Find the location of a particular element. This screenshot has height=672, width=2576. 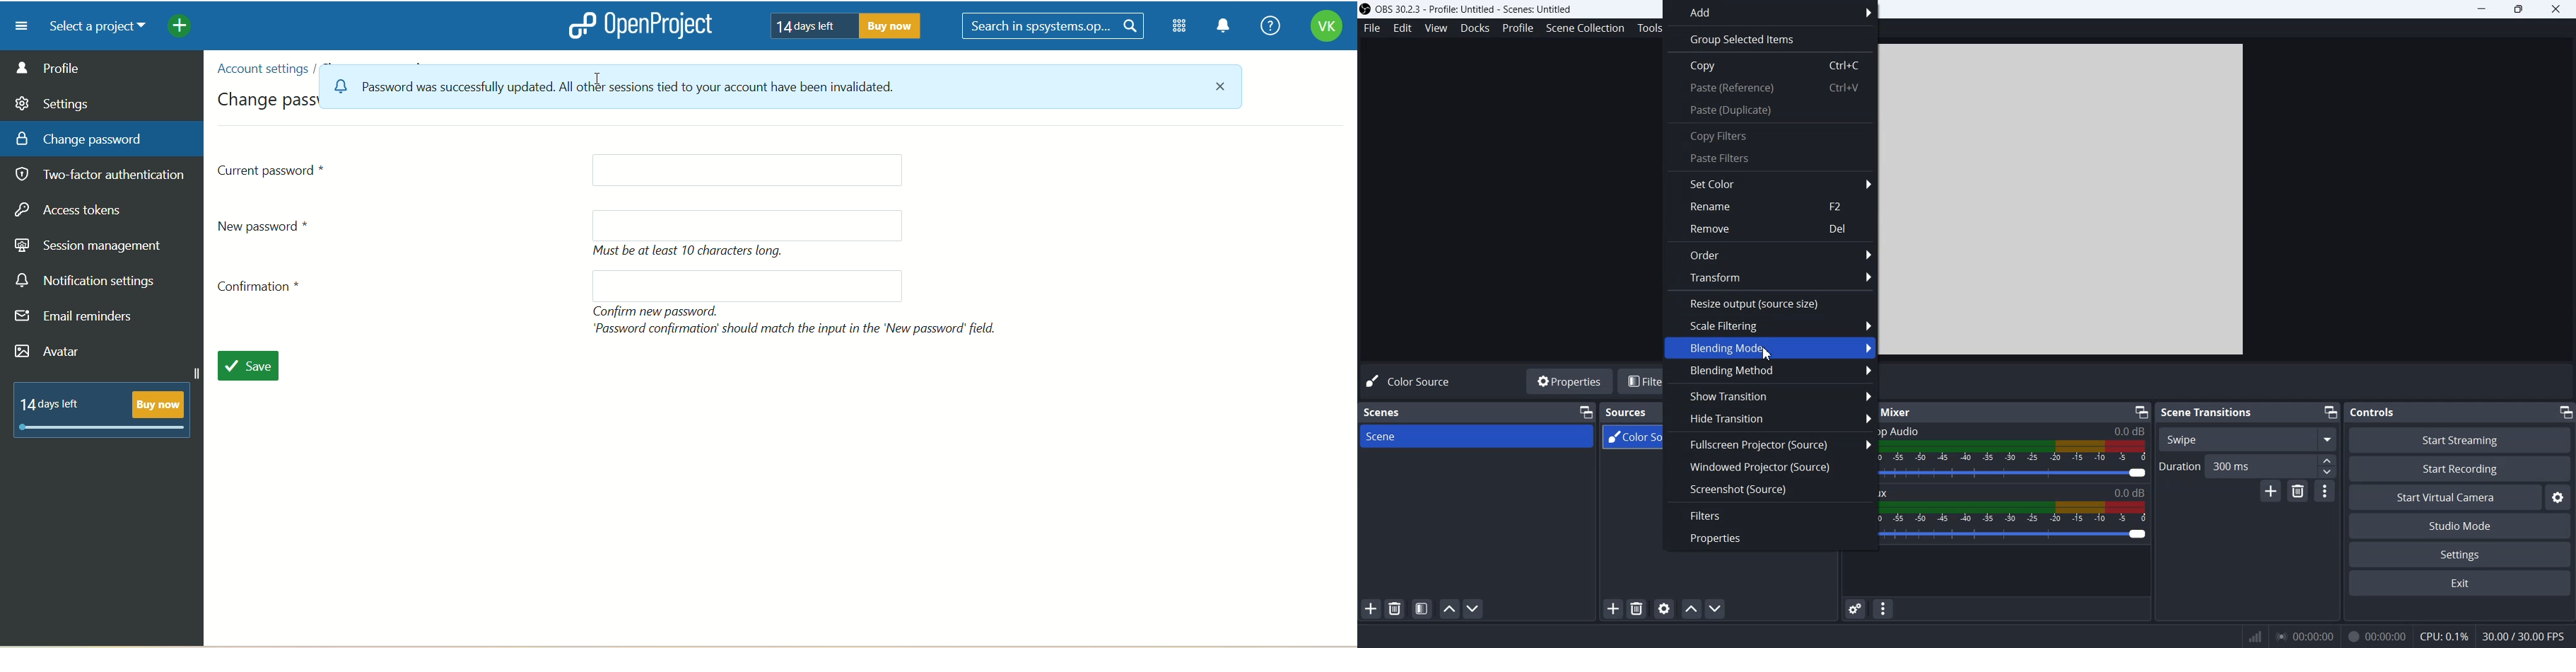

Remove is located at coordinates (1770, 229).